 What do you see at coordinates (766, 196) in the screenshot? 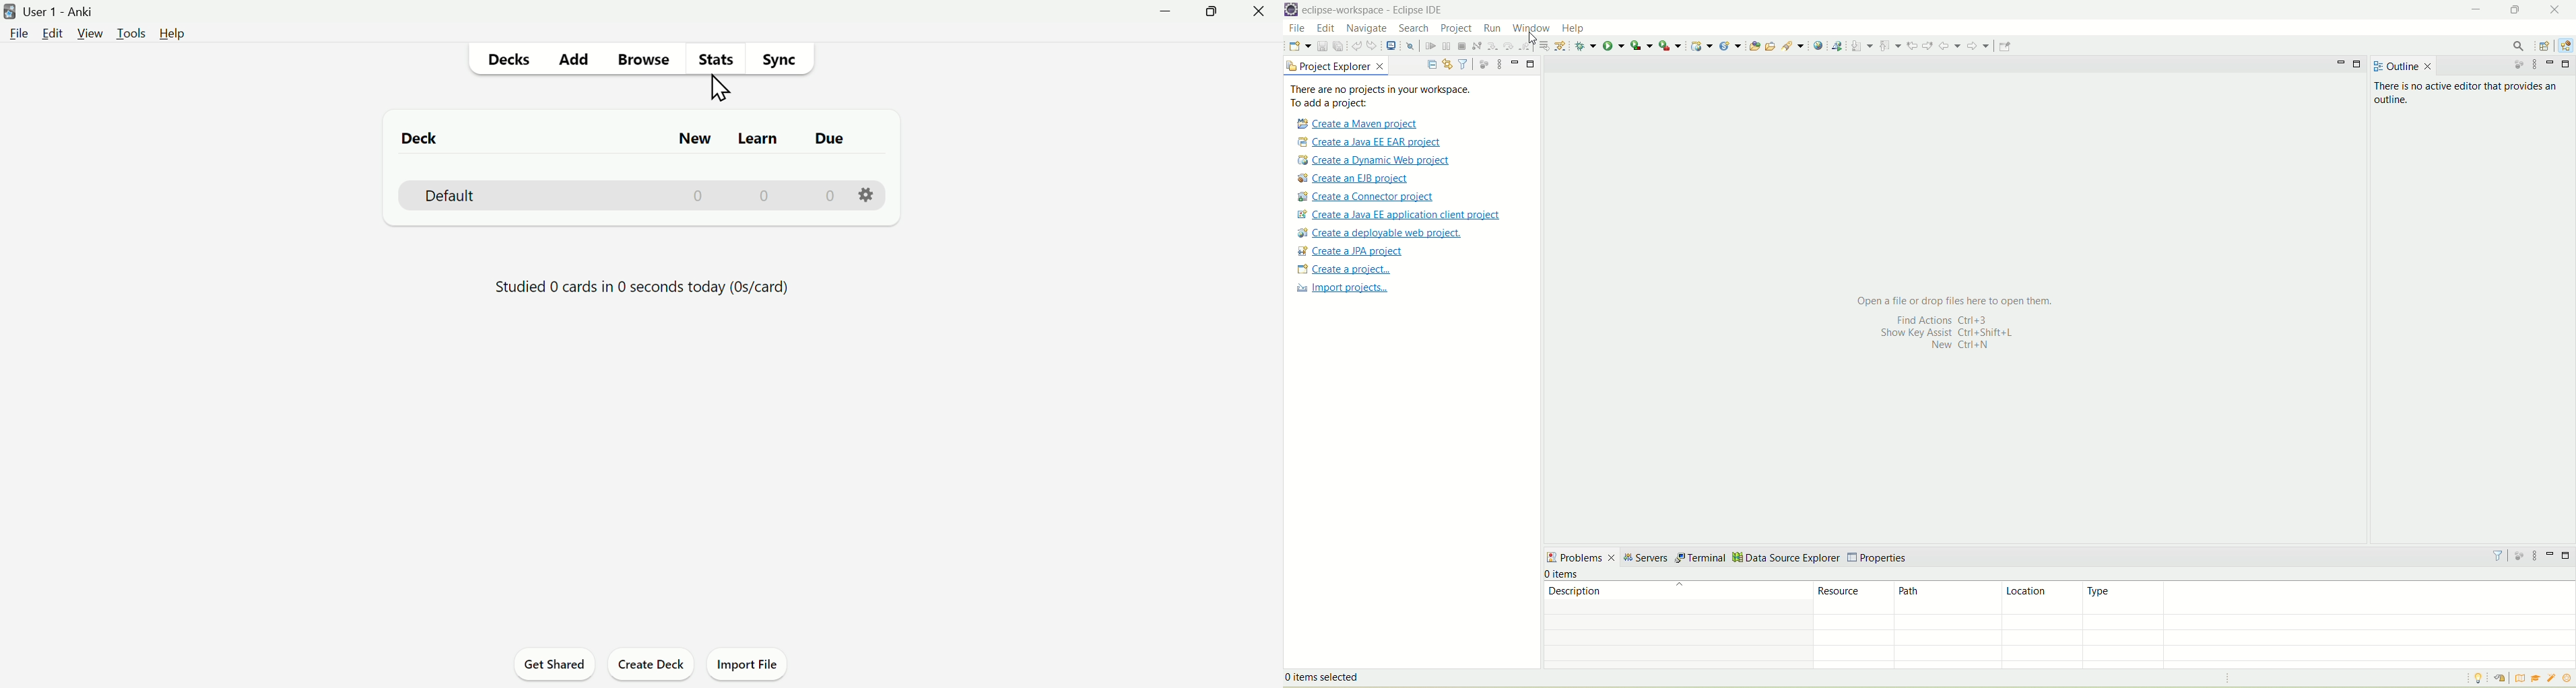
I see `0` at bounding box center [766, 196].